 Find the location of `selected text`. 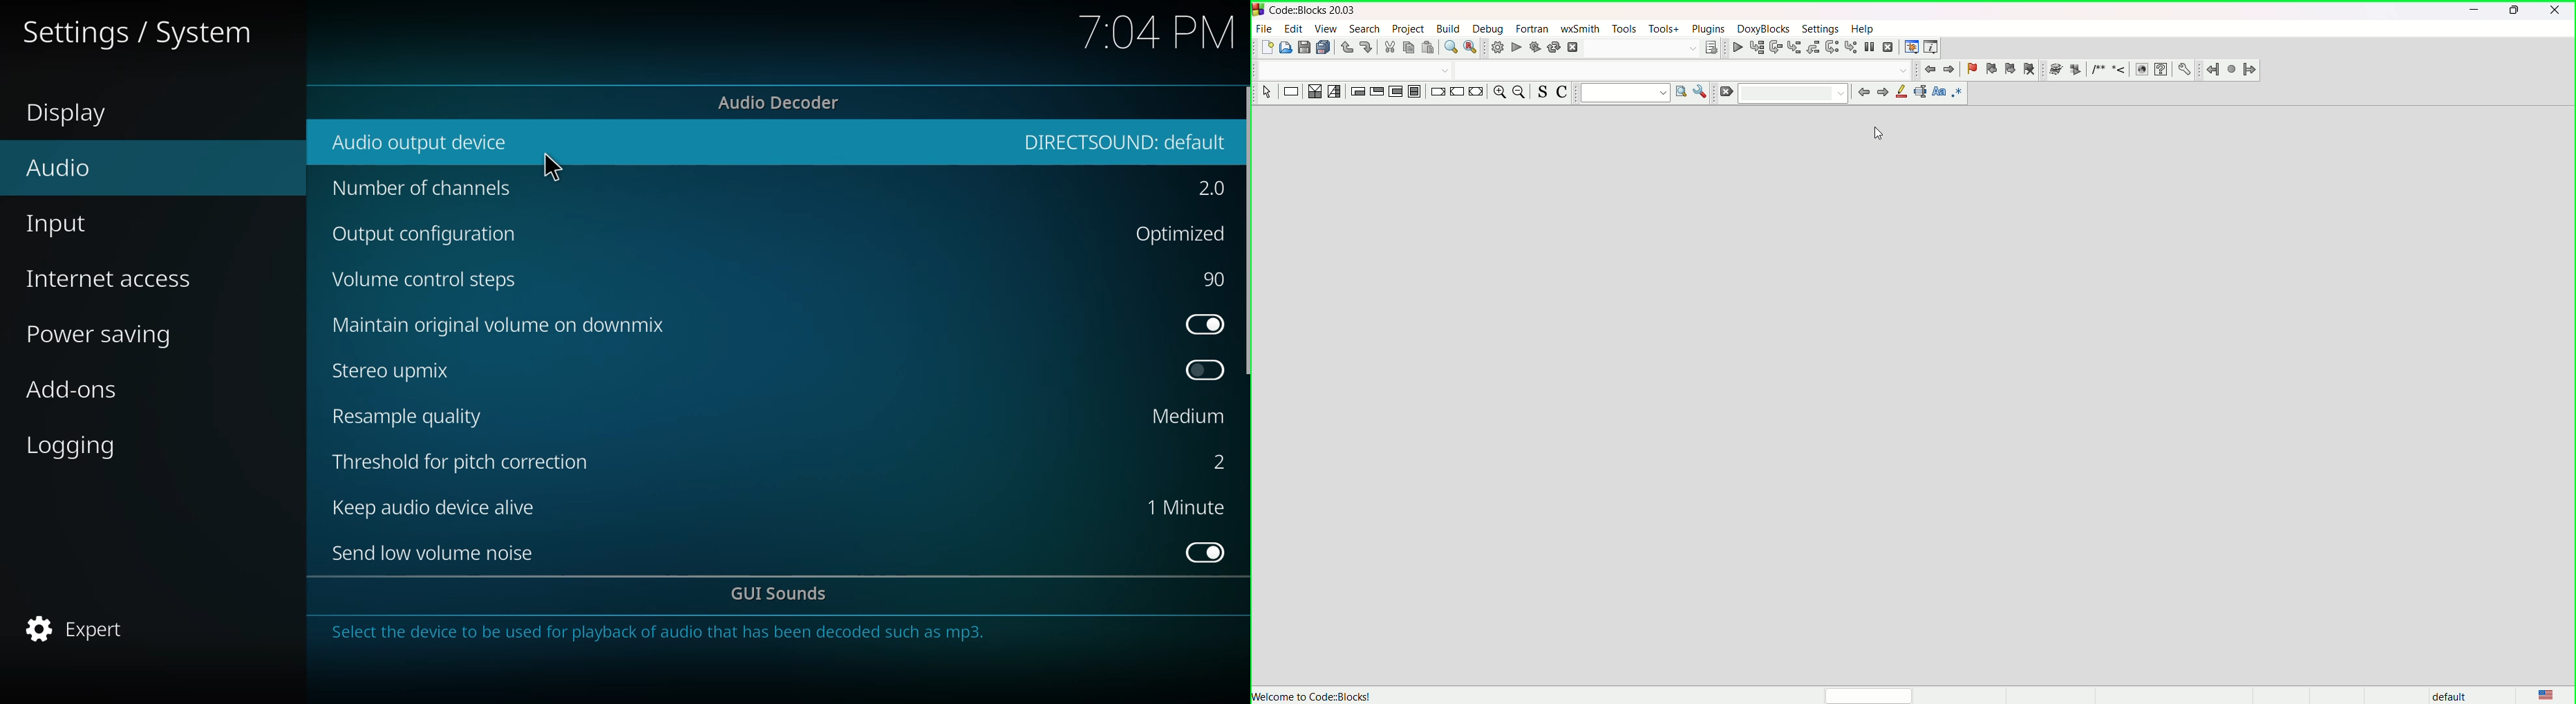

selected text is located at coordinates (1921, 91).